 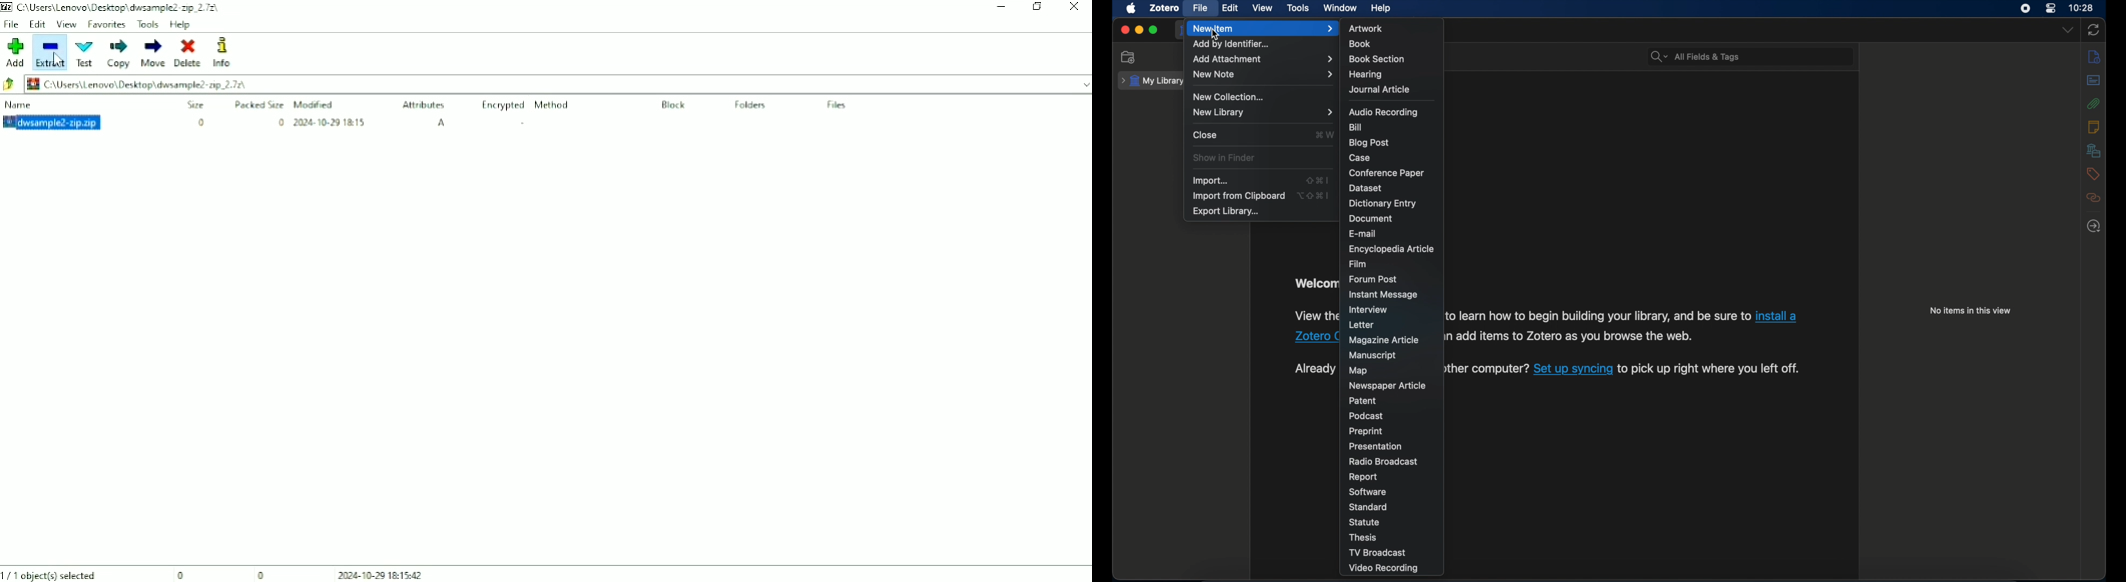 What do you see at coordinates (1484, 369) in the screenshot?
I see `link` at bounding box center [1484, 369].